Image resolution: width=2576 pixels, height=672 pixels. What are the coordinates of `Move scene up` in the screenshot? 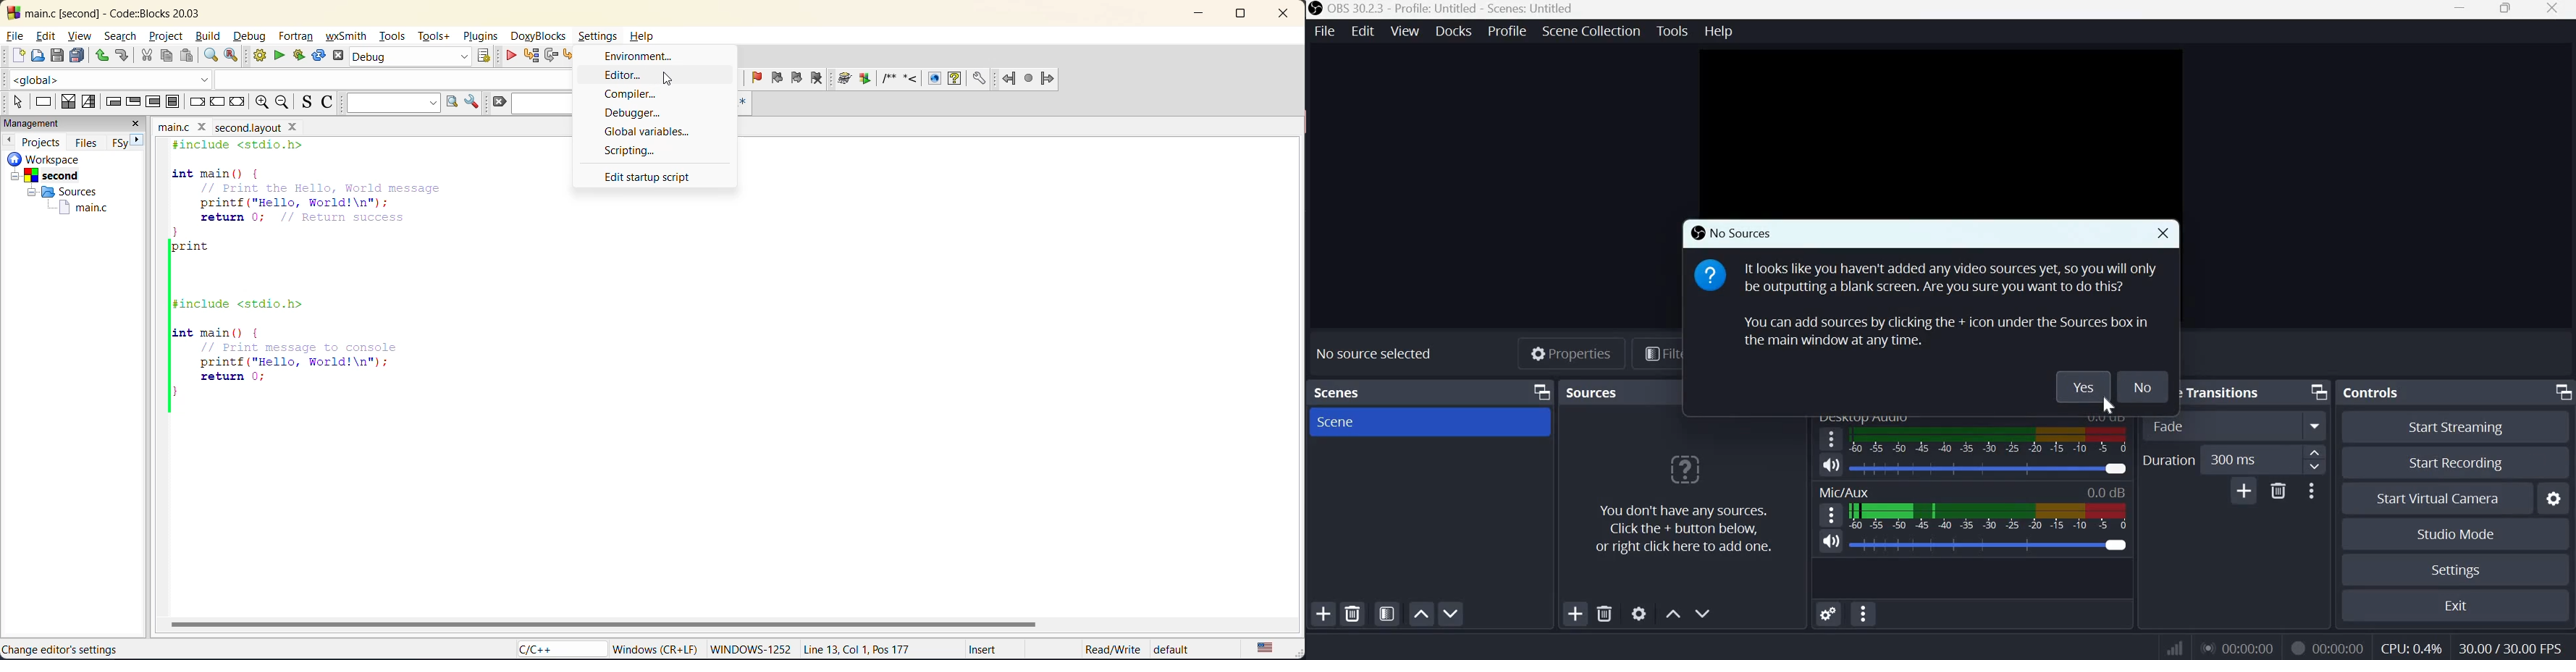 It's located at (1421, 614).